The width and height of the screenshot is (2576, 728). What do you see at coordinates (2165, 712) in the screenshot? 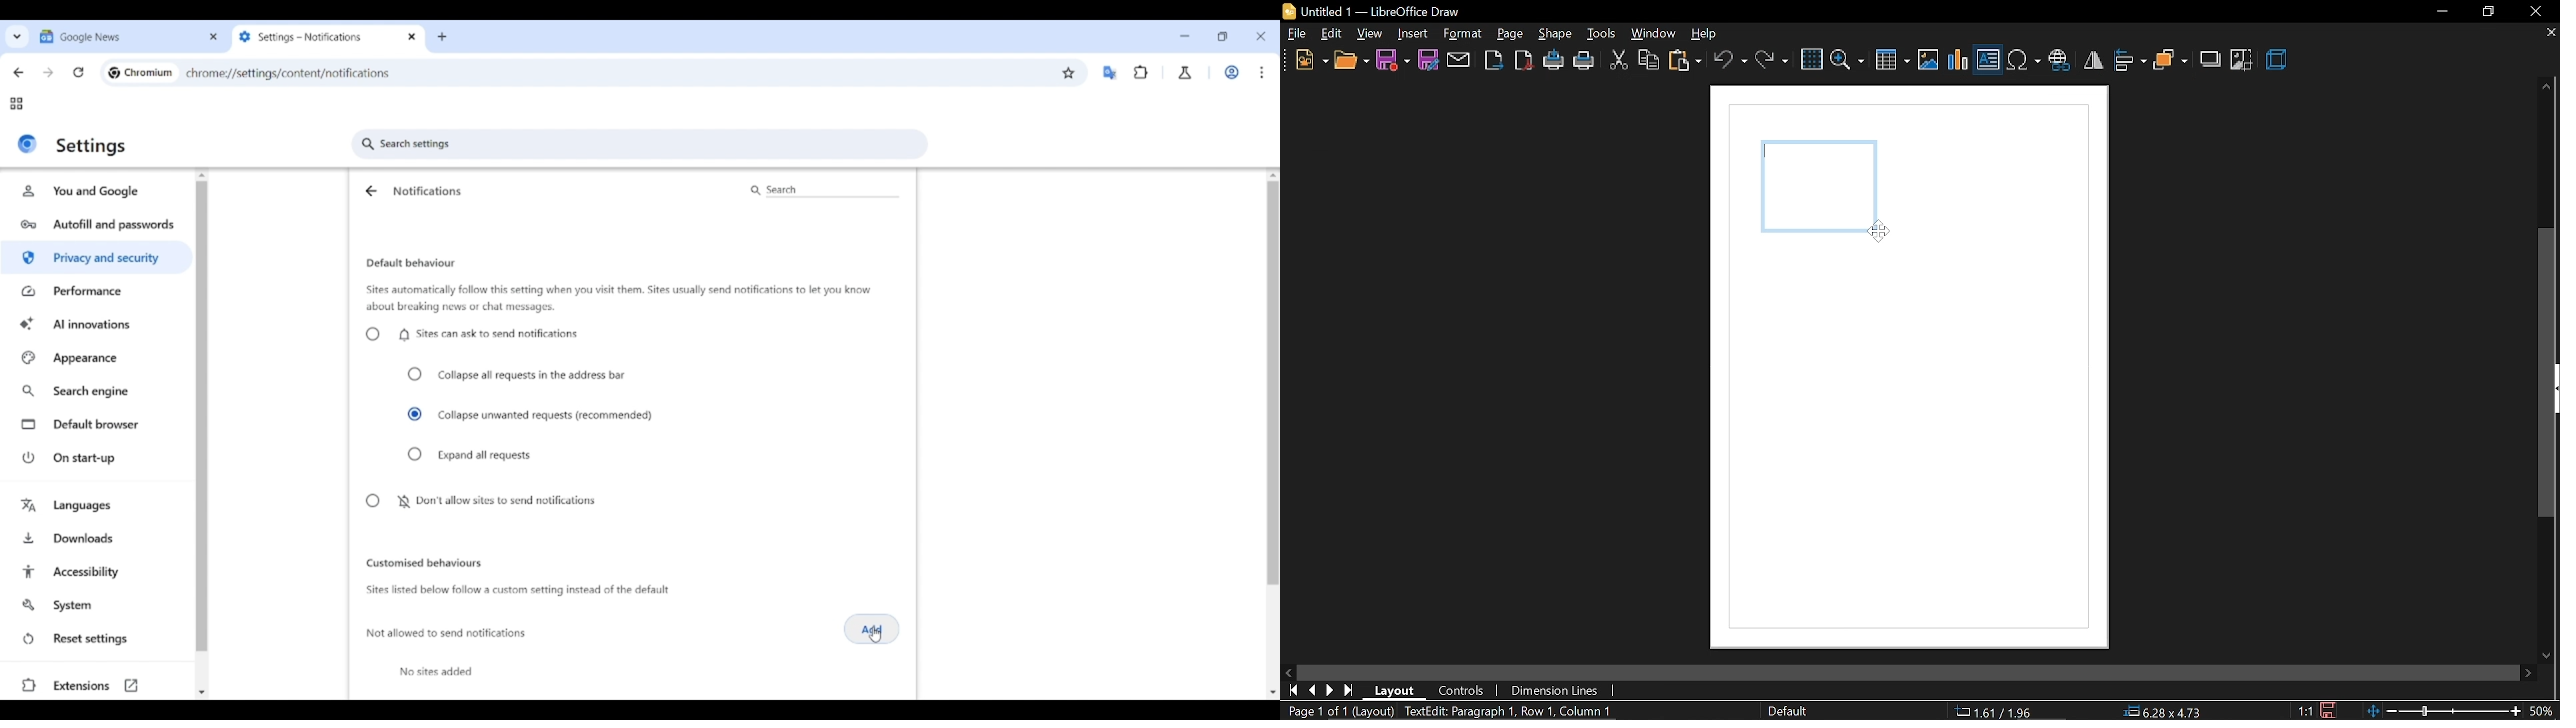
I see `position` at bounding box center [2165, 712].